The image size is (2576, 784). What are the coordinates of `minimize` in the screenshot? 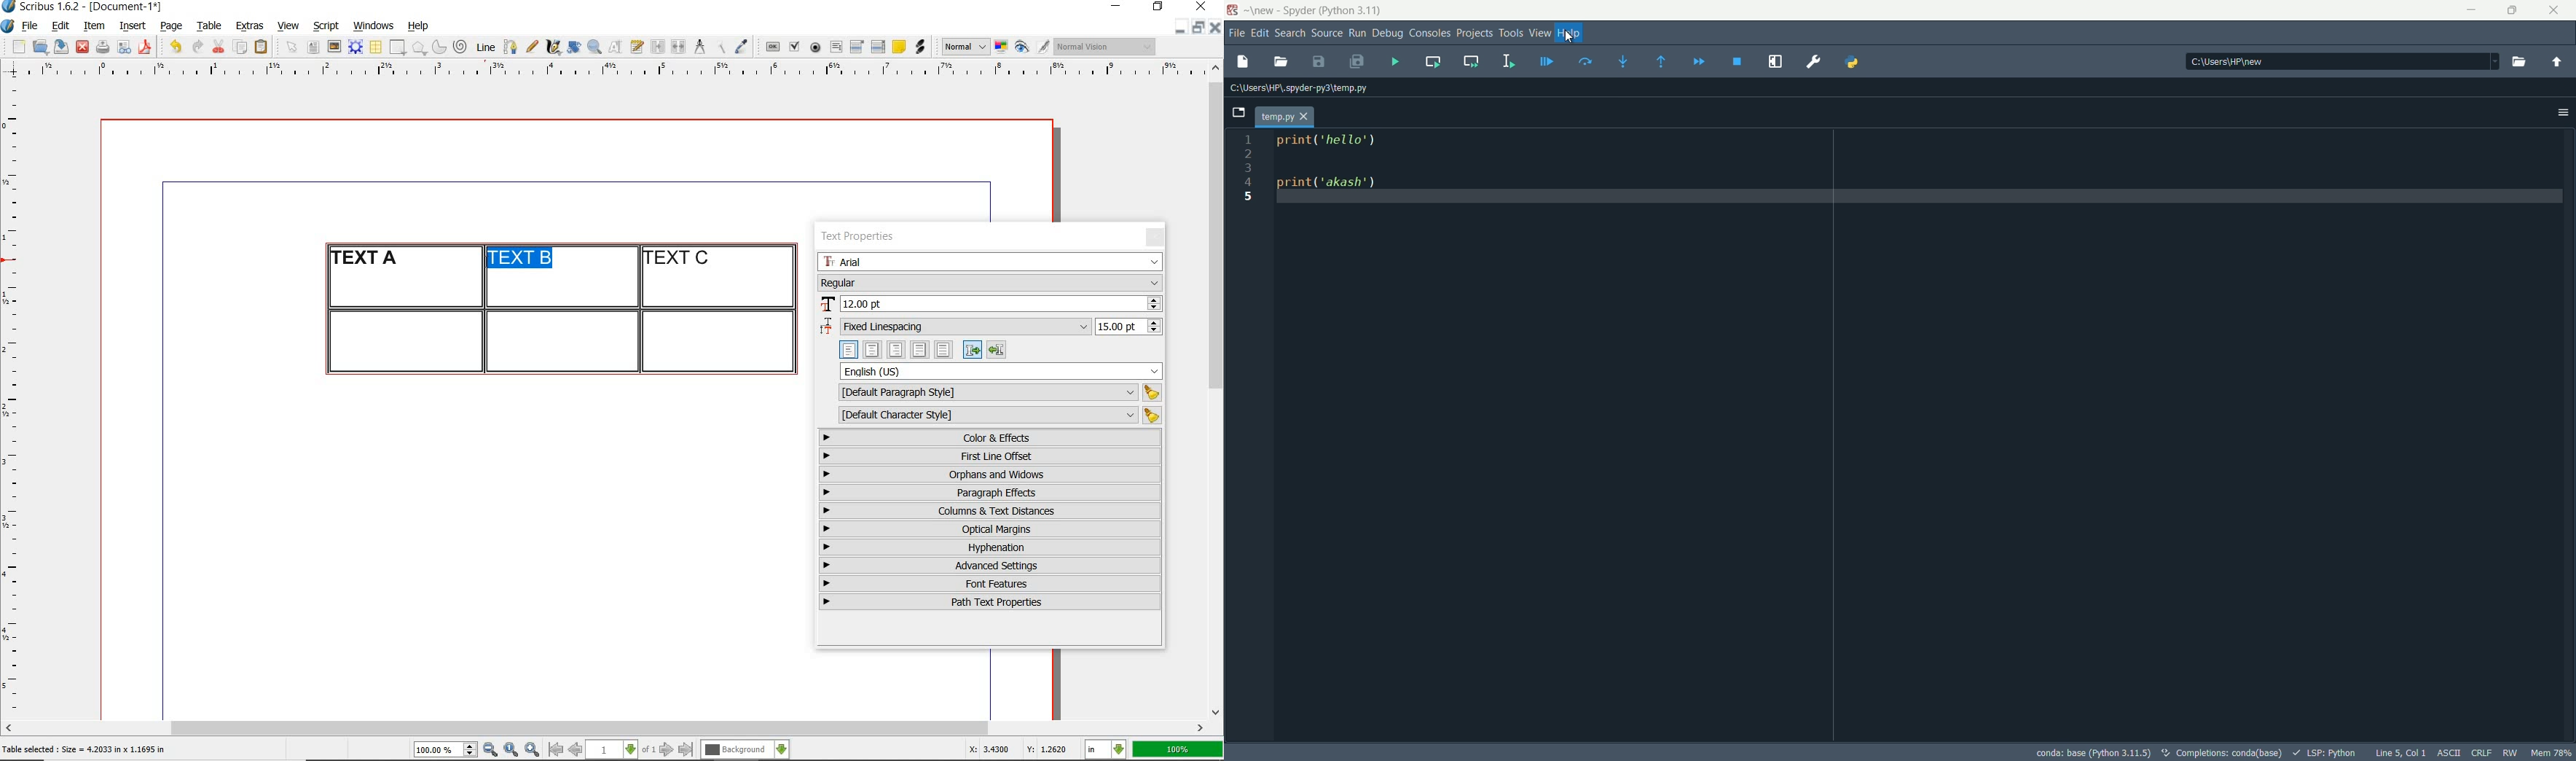 It's located at (1181, 26).